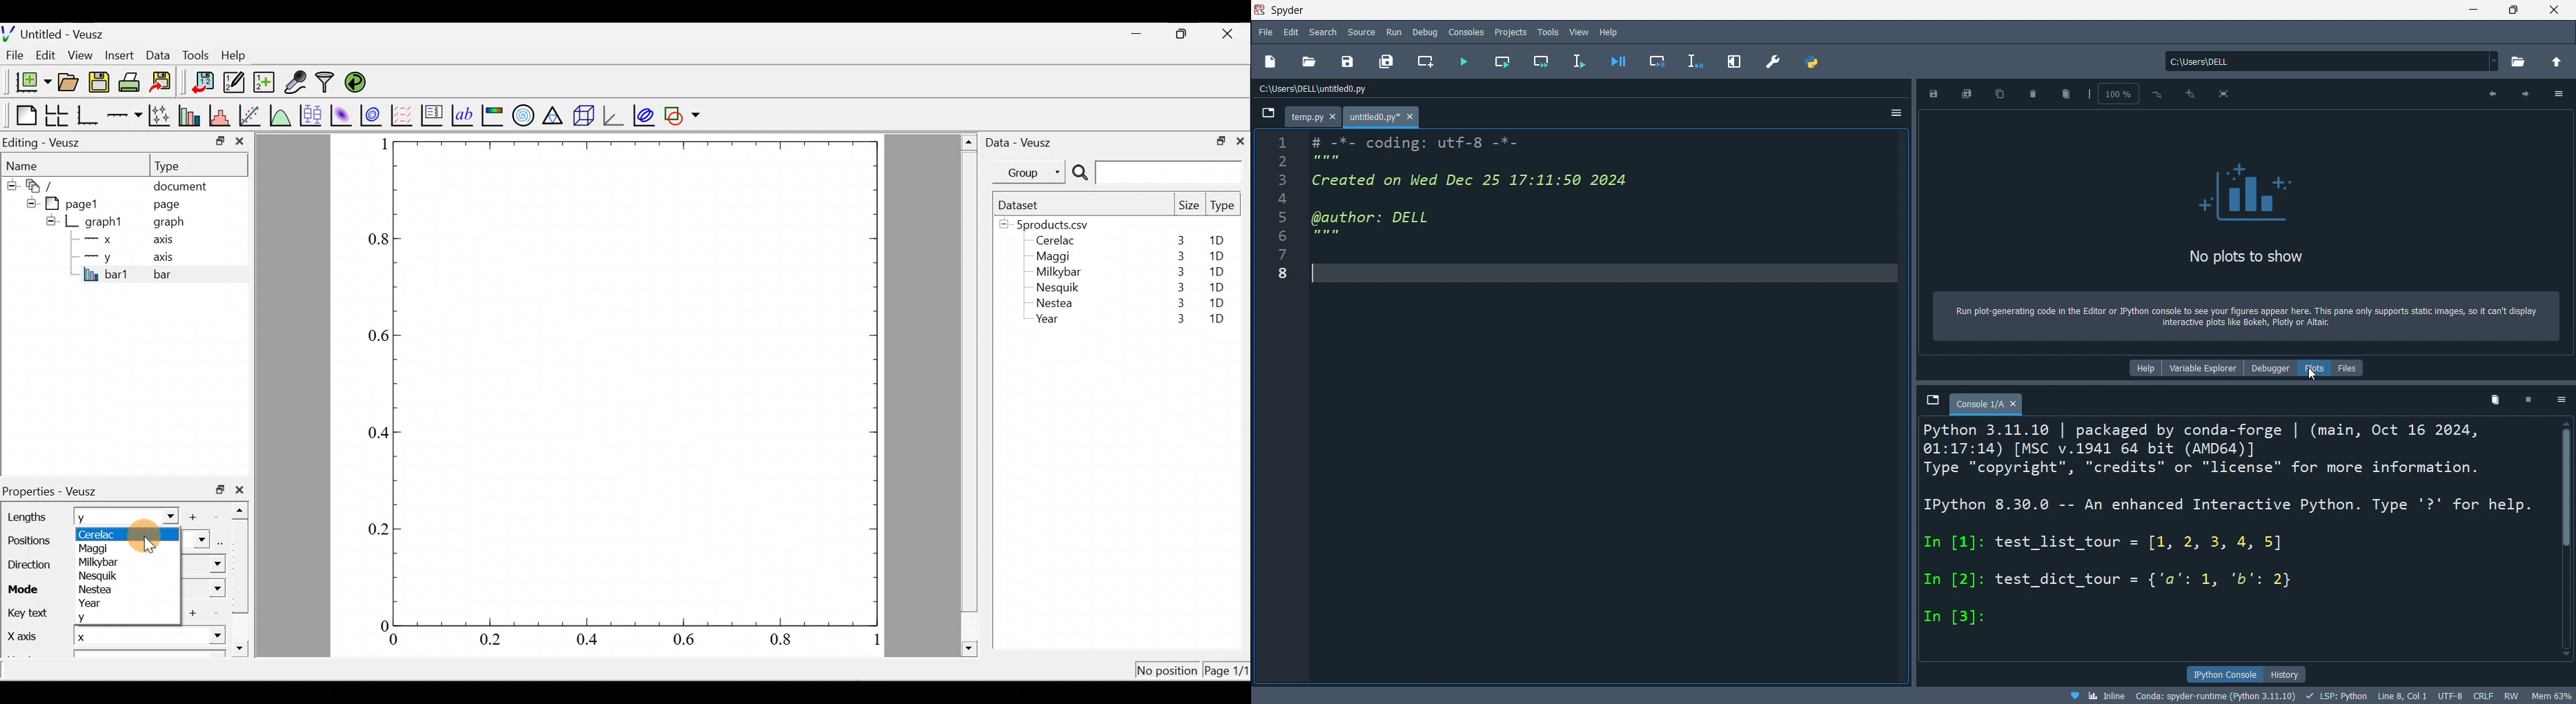 The height and width of the screenshot is (728, 2576). Describe the element at coordinates (2223, 93) in the screenshot. I see `fit screen` at that location.